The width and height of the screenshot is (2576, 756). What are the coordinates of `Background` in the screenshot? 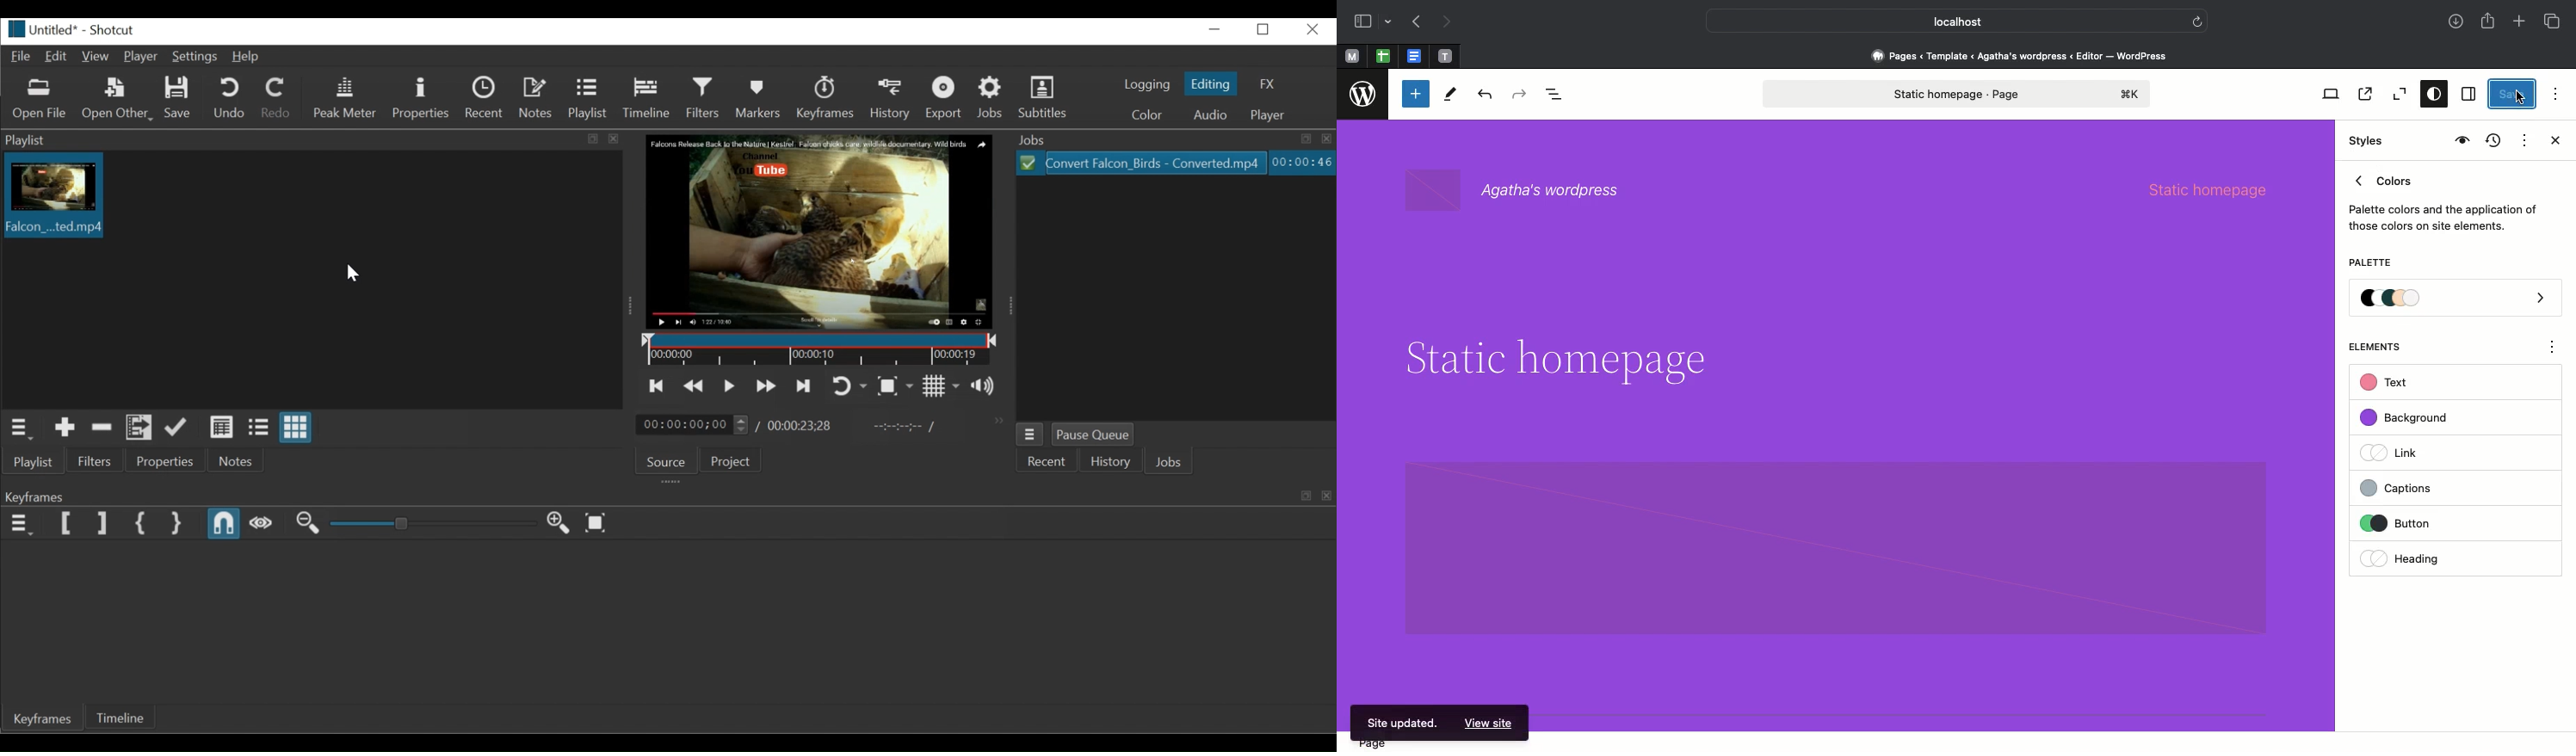 It's located at (2412, 418).